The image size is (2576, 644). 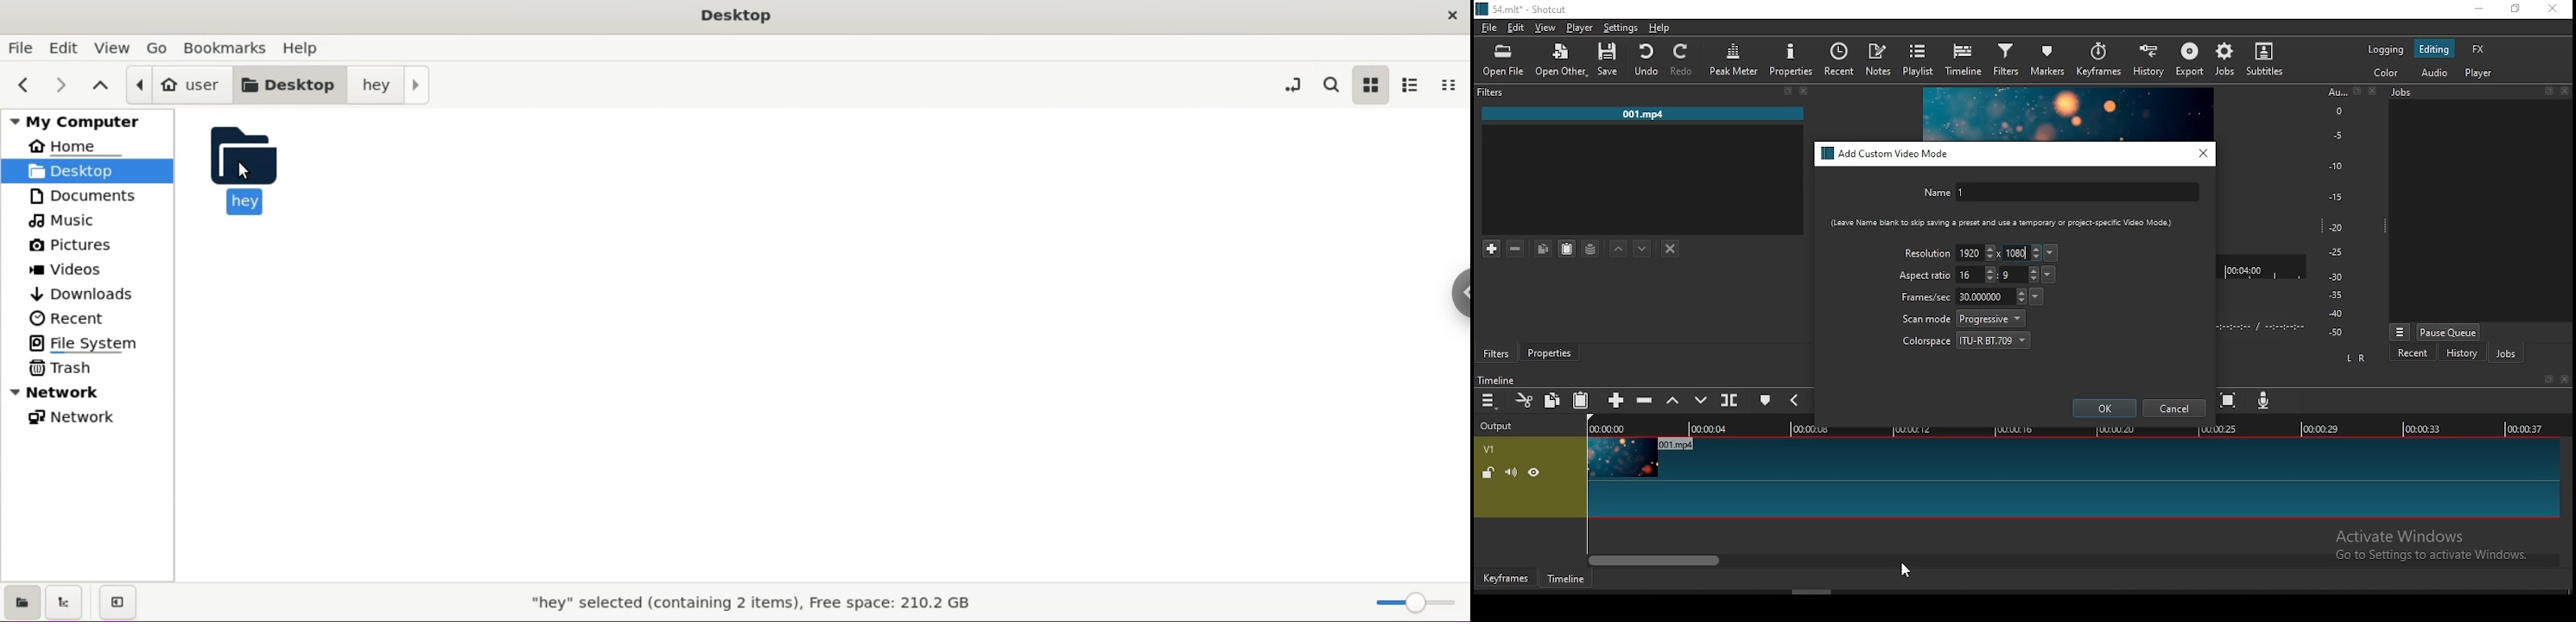 I want to click on icon and file name, so click(x=1524, y=8).